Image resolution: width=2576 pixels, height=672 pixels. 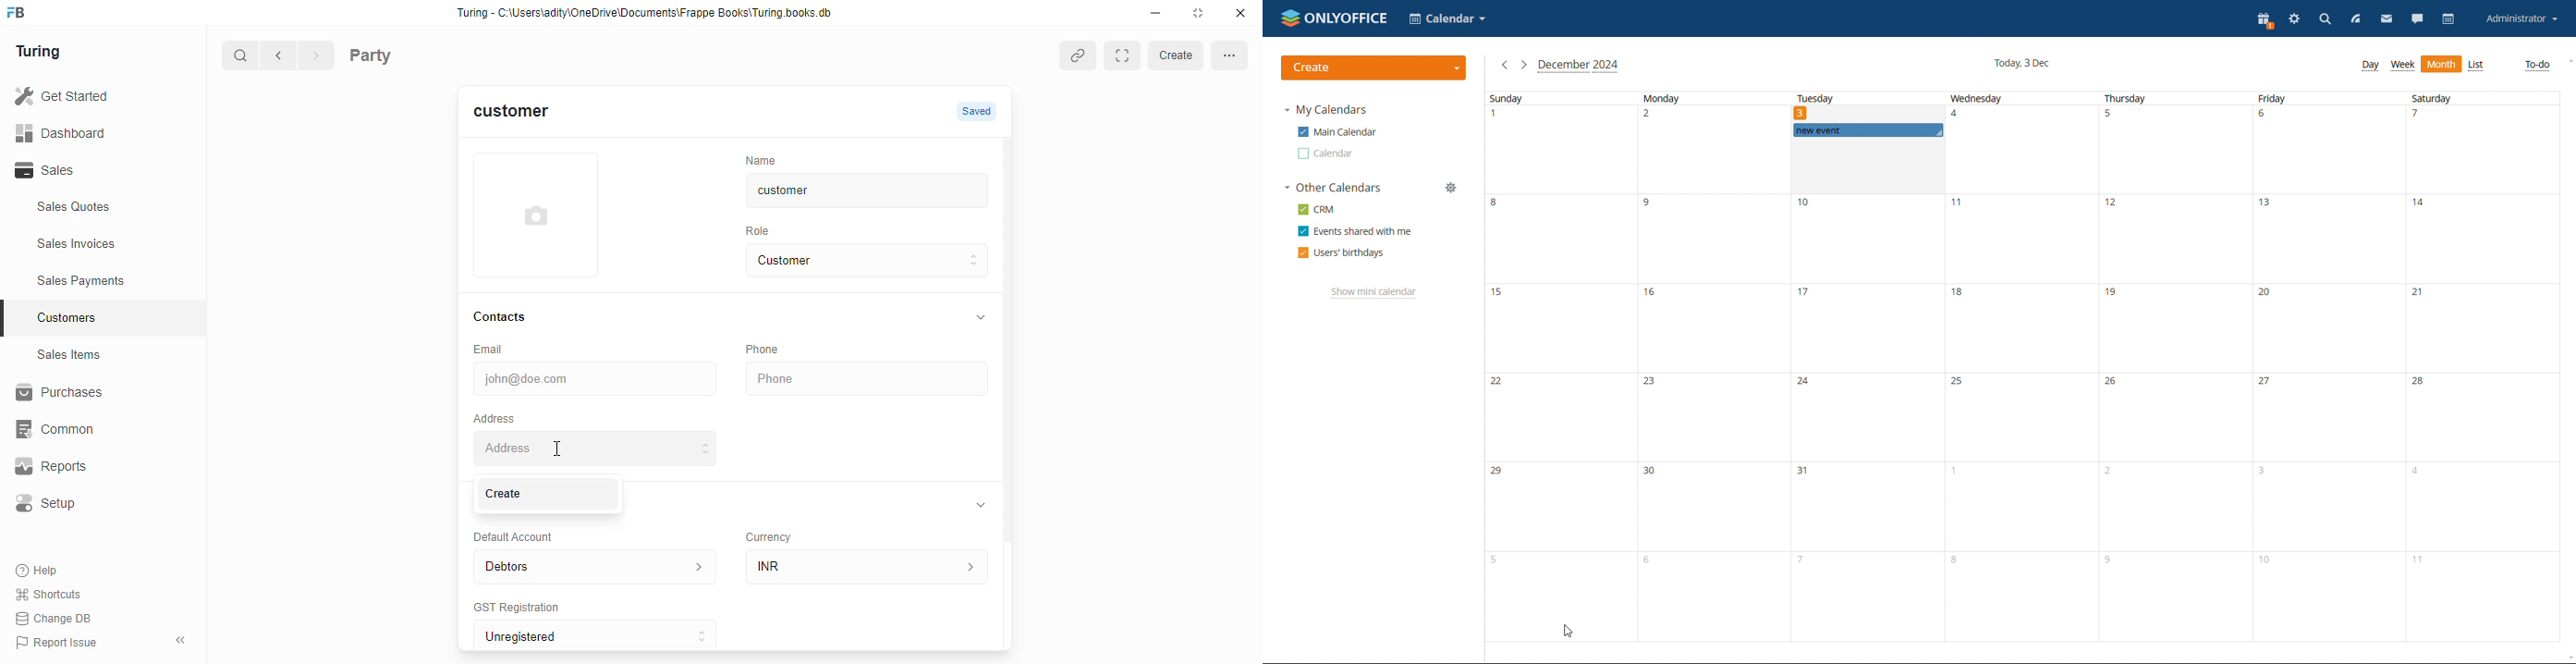 What do you see at coordinates (868, 563) in the screenshot?
I see `INR` at bounding box center [868, 563].